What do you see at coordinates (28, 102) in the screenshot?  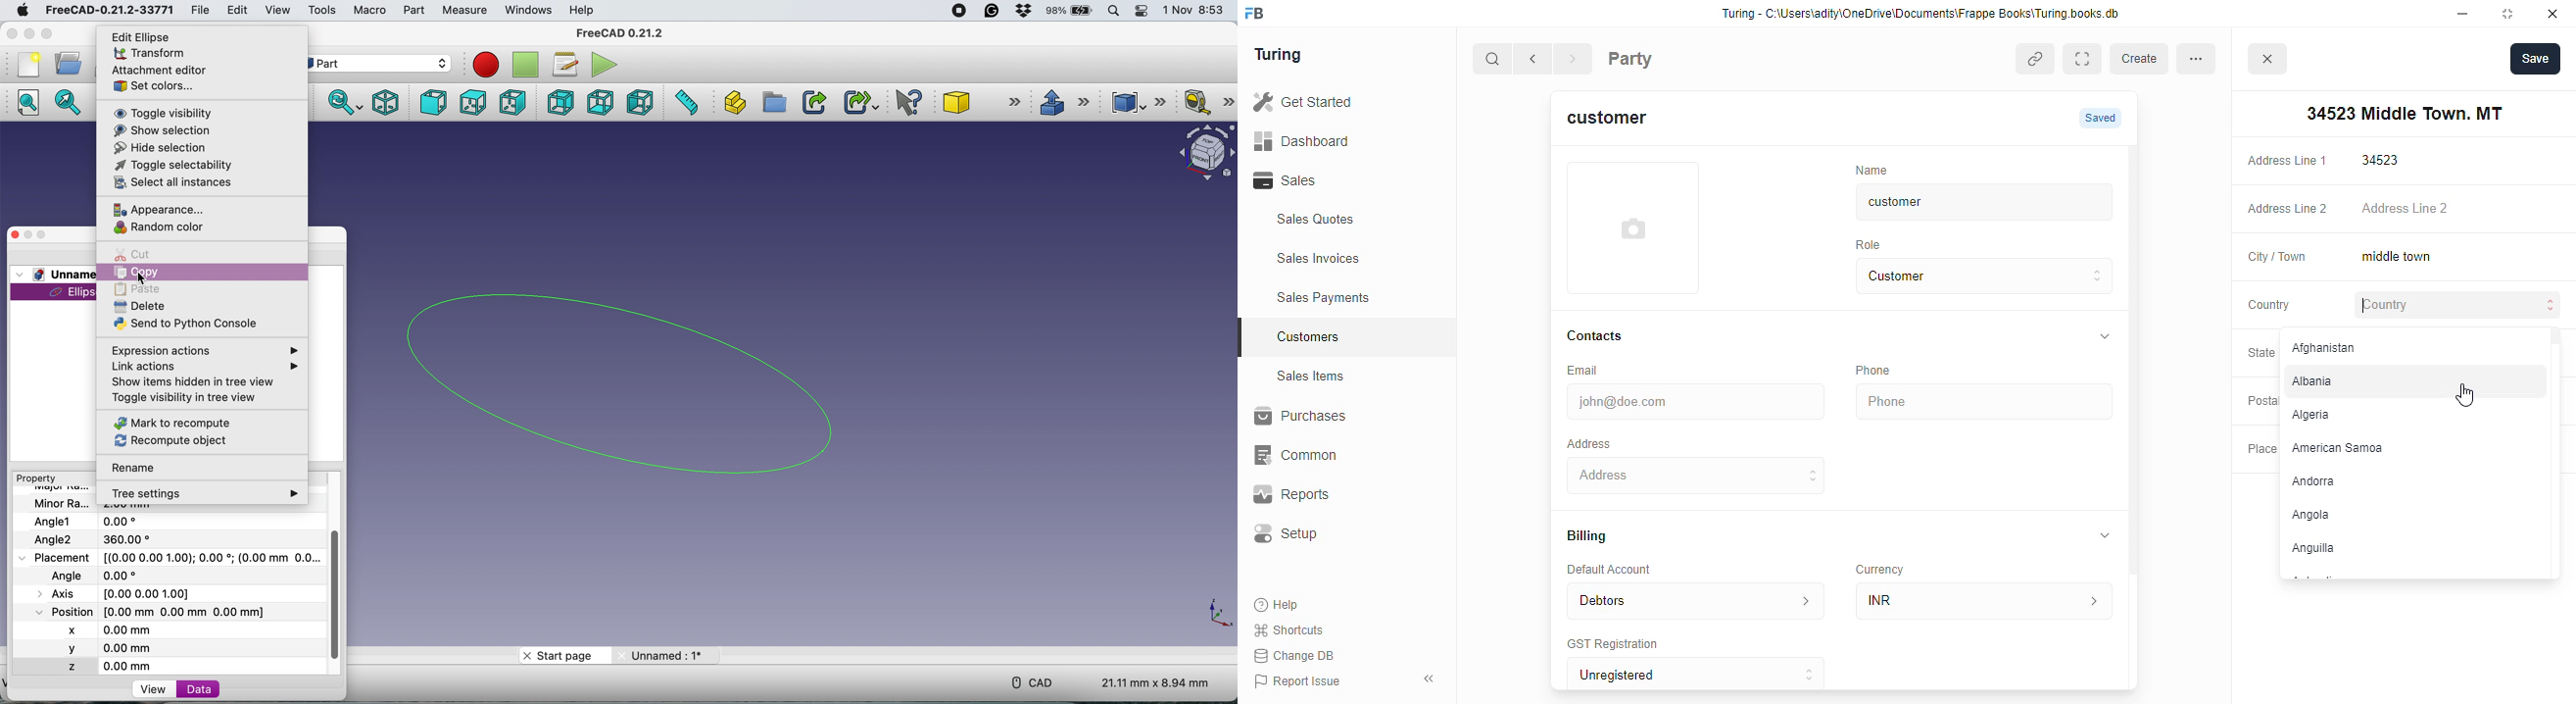 I see `fit all` at bounding box center [28, 102].